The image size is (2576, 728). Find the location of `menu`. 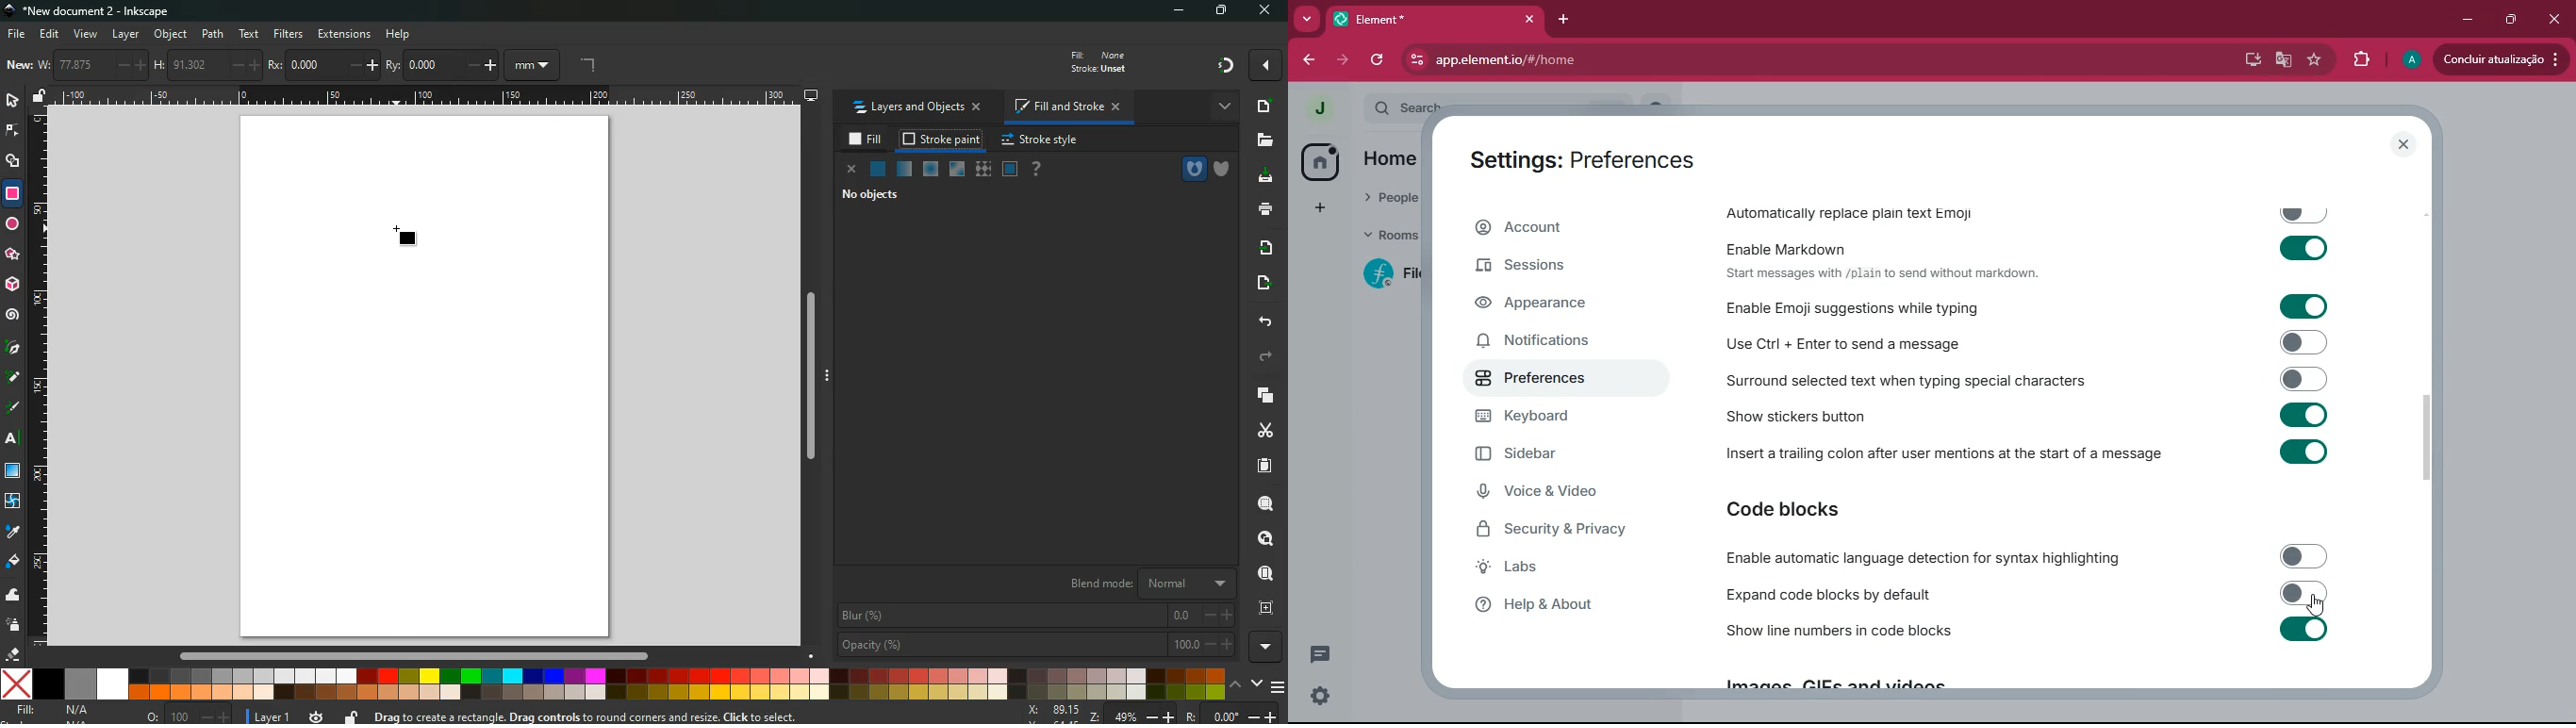

menu is located at coordinates (1279, 687).